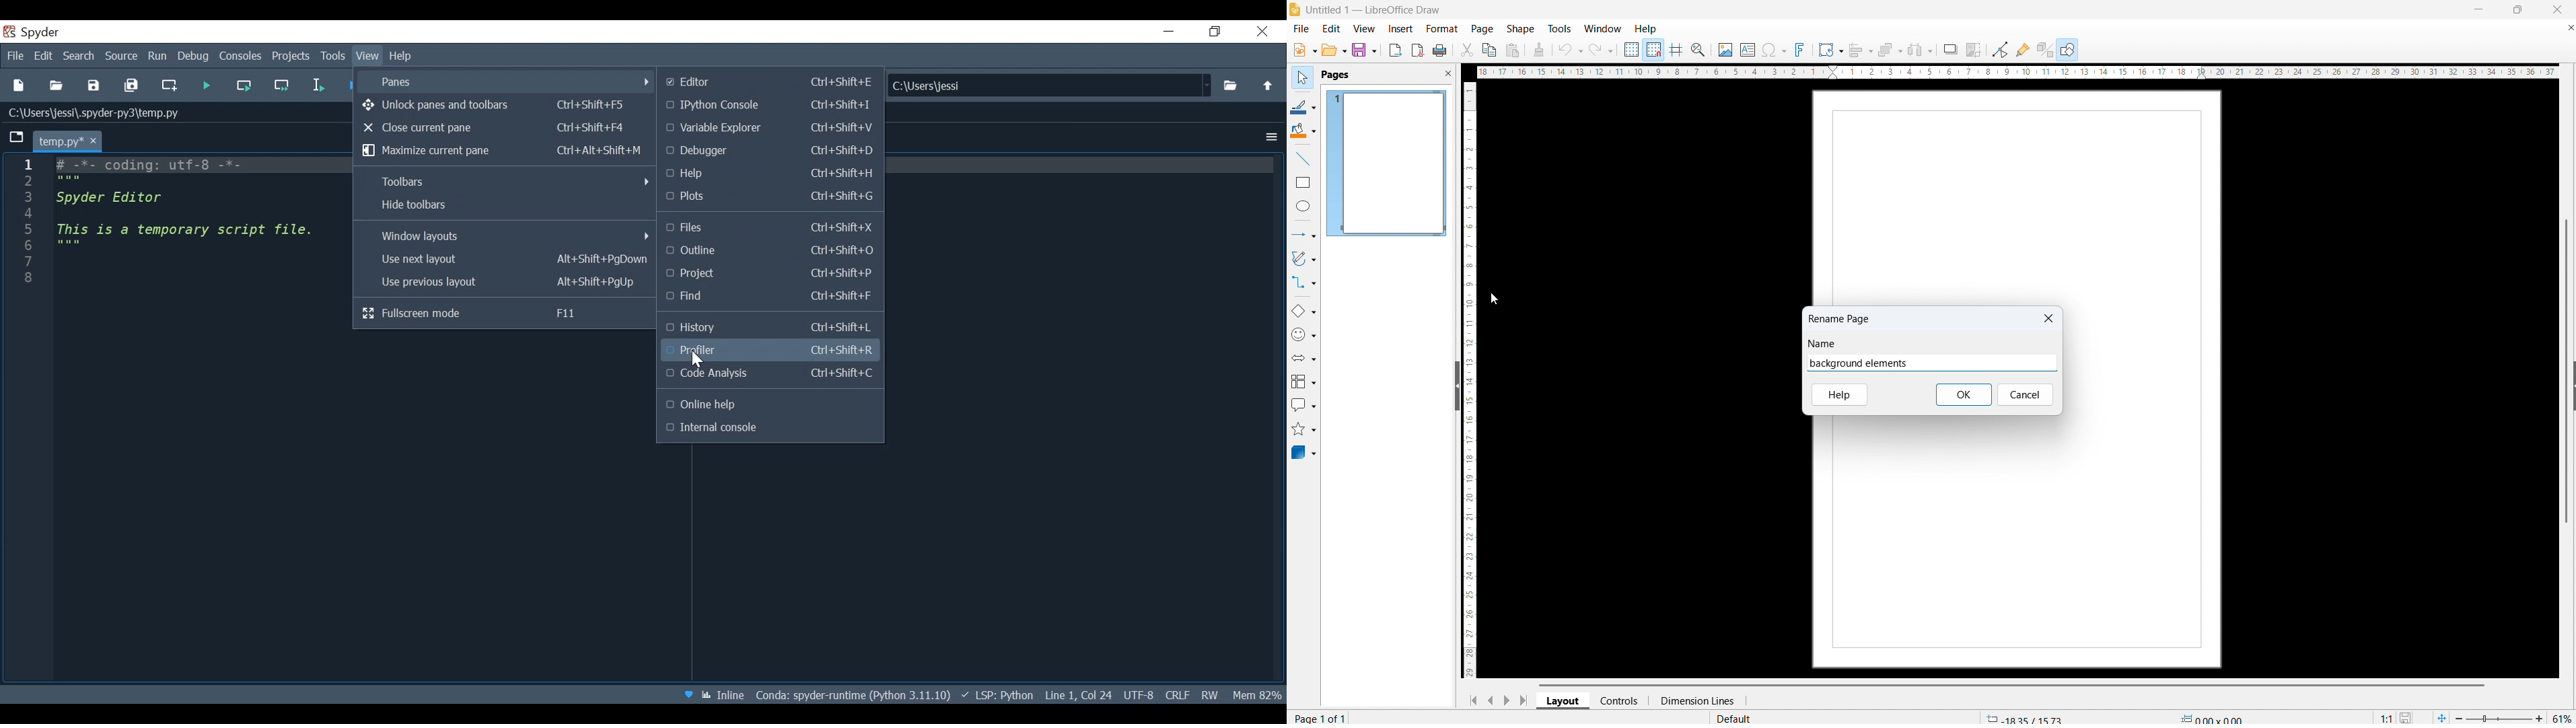 This screenshot has height=728, width=2576. What do you see at coordinates (1304, 206) in the screenshot?
I see `ellipse` at bounding box center [1304, 206].